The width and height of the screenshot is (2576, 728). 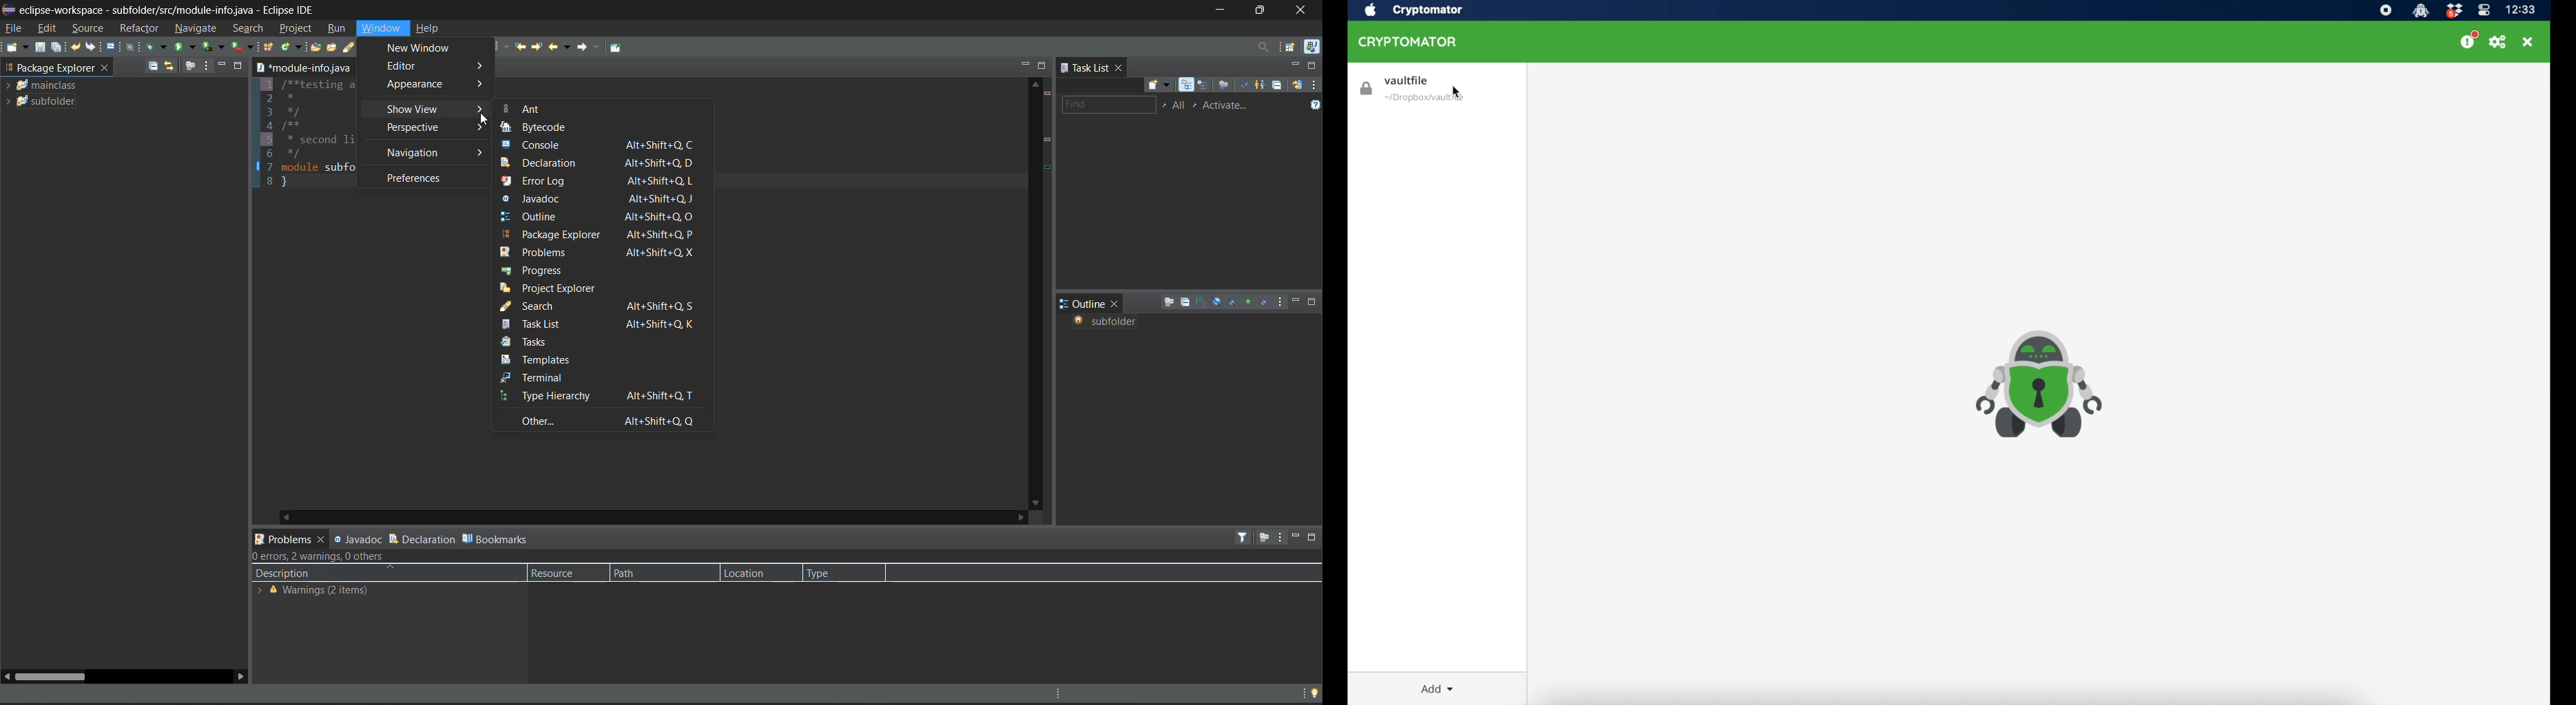 I want to click on focus on active task, so click(x=1264, y=537).